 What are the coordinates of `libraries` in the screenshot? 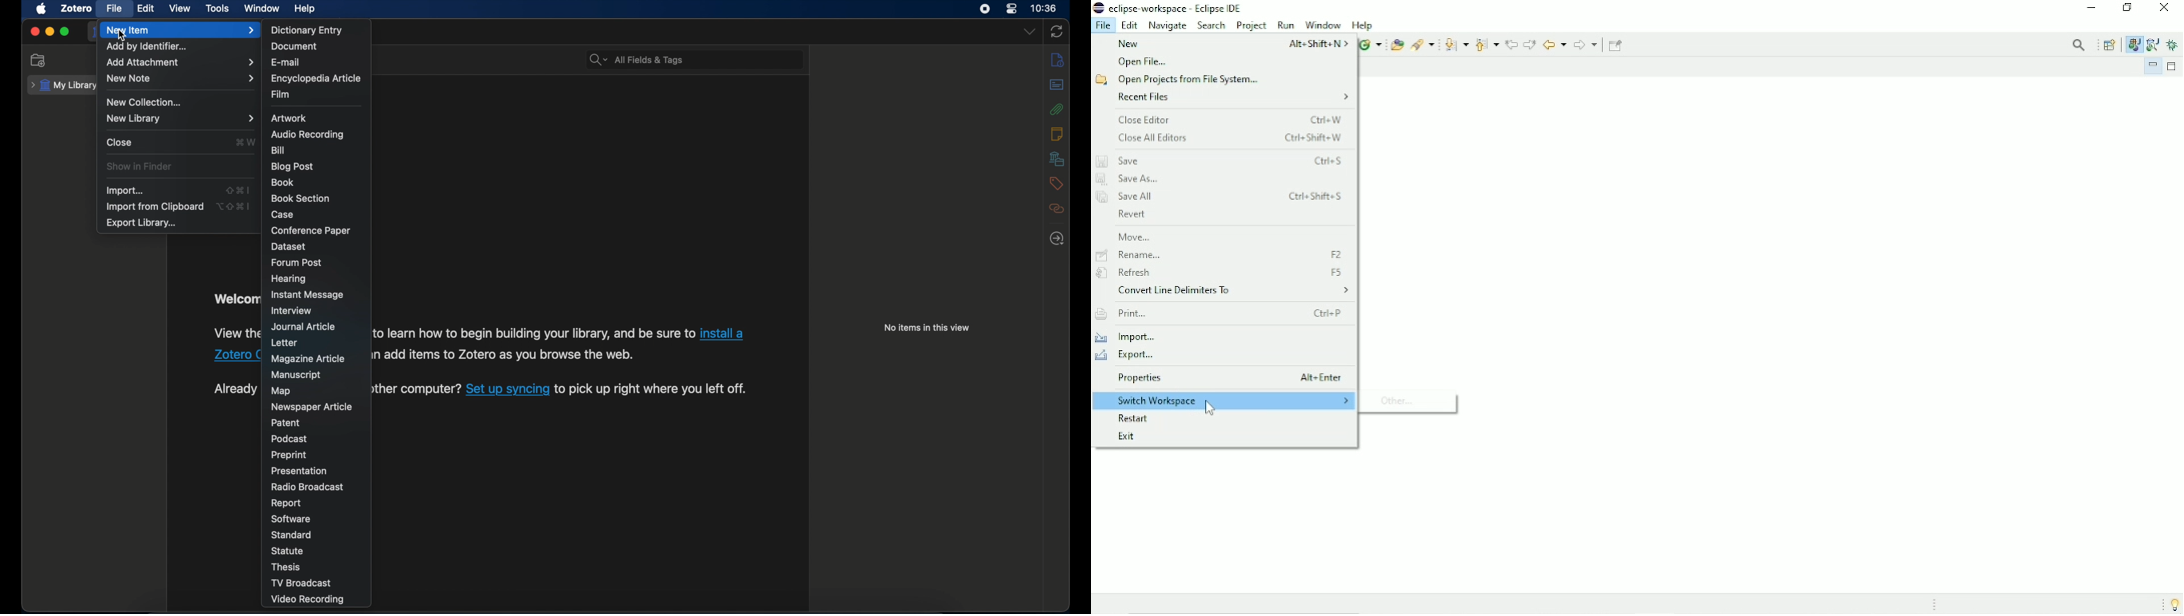 It's located at (1057, 159).